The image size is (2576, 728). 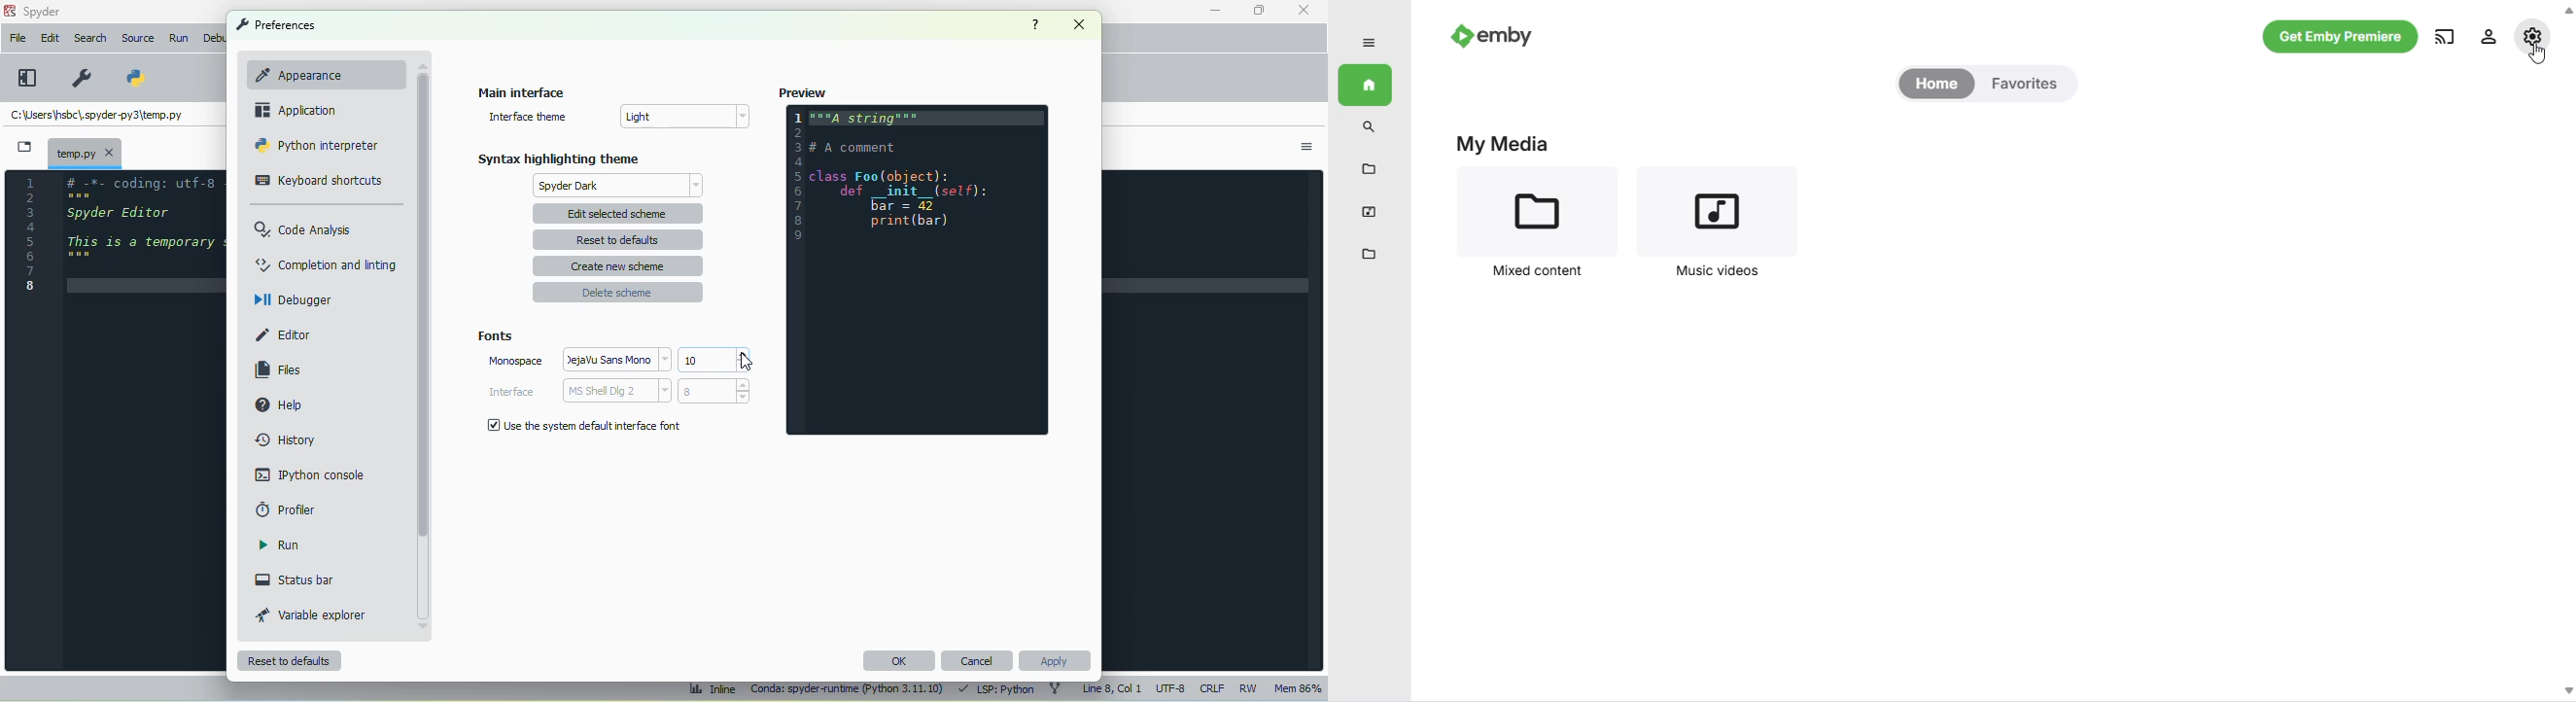 I want to click on create new scheme, so click(x=618, y=266).